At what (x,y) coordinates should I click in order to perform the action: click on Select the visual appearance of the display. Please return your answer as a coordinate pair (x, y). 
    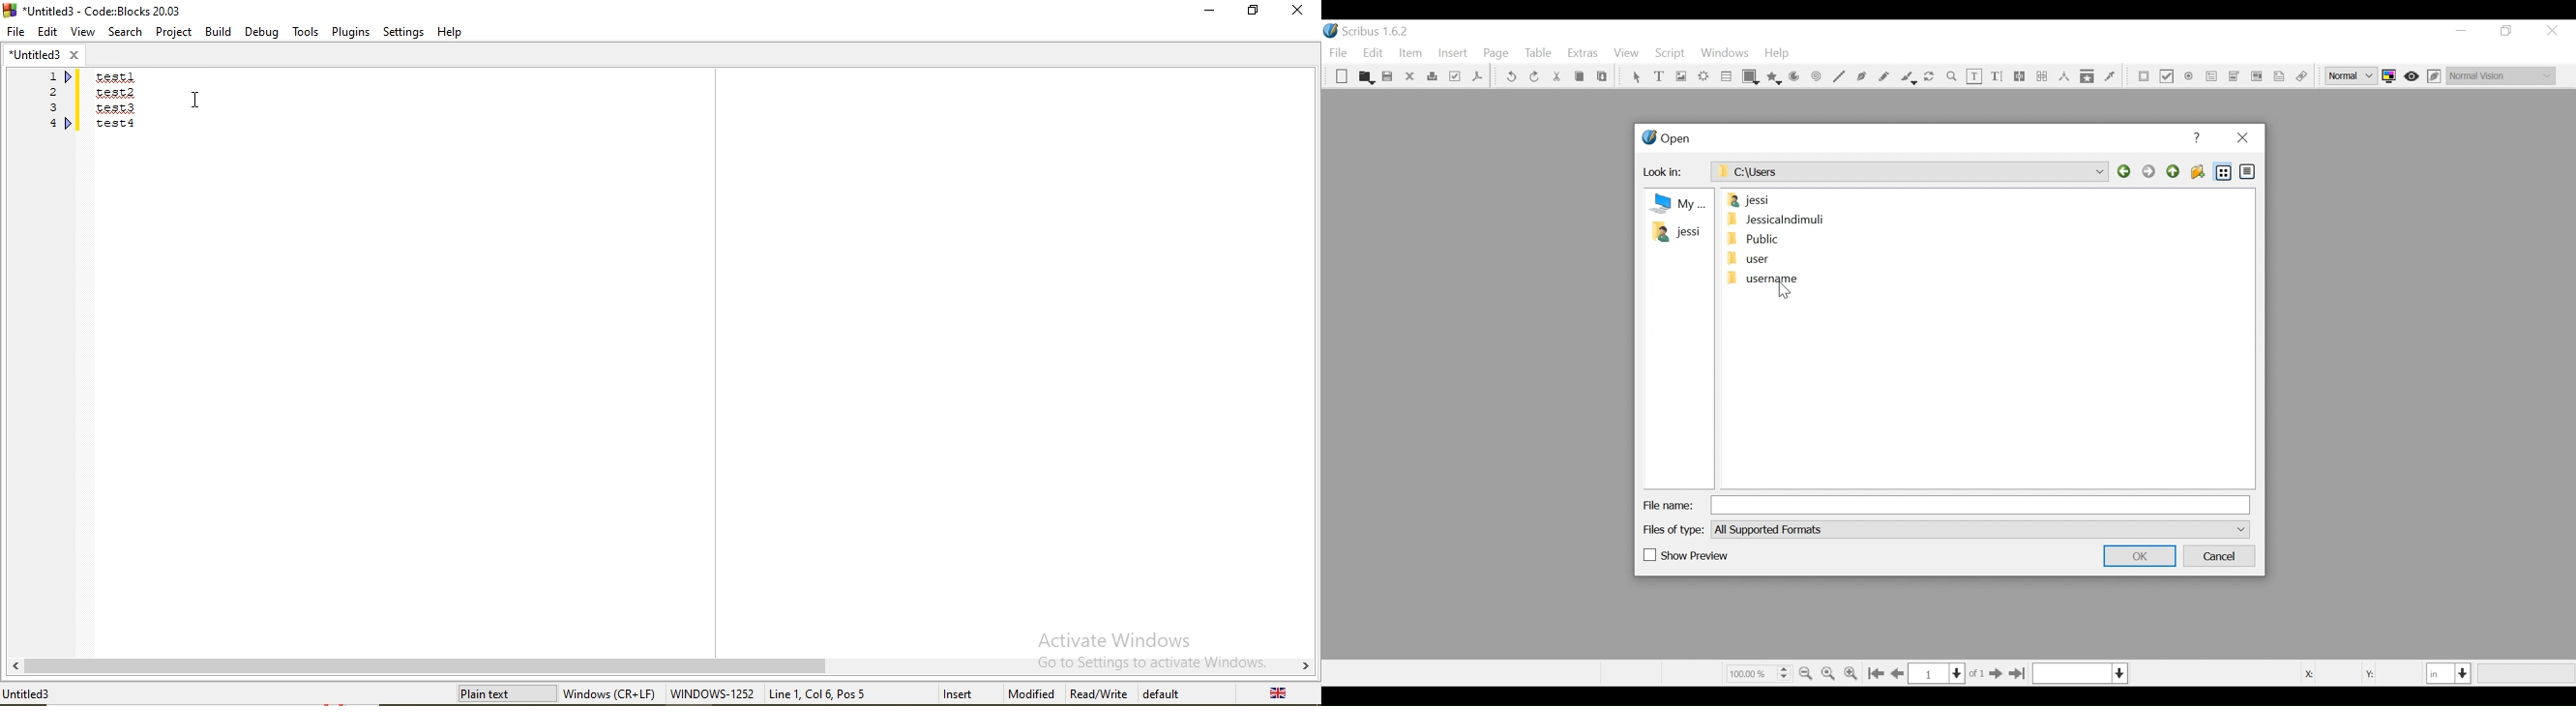
    Looking at the image, I should click on (2501, 74).